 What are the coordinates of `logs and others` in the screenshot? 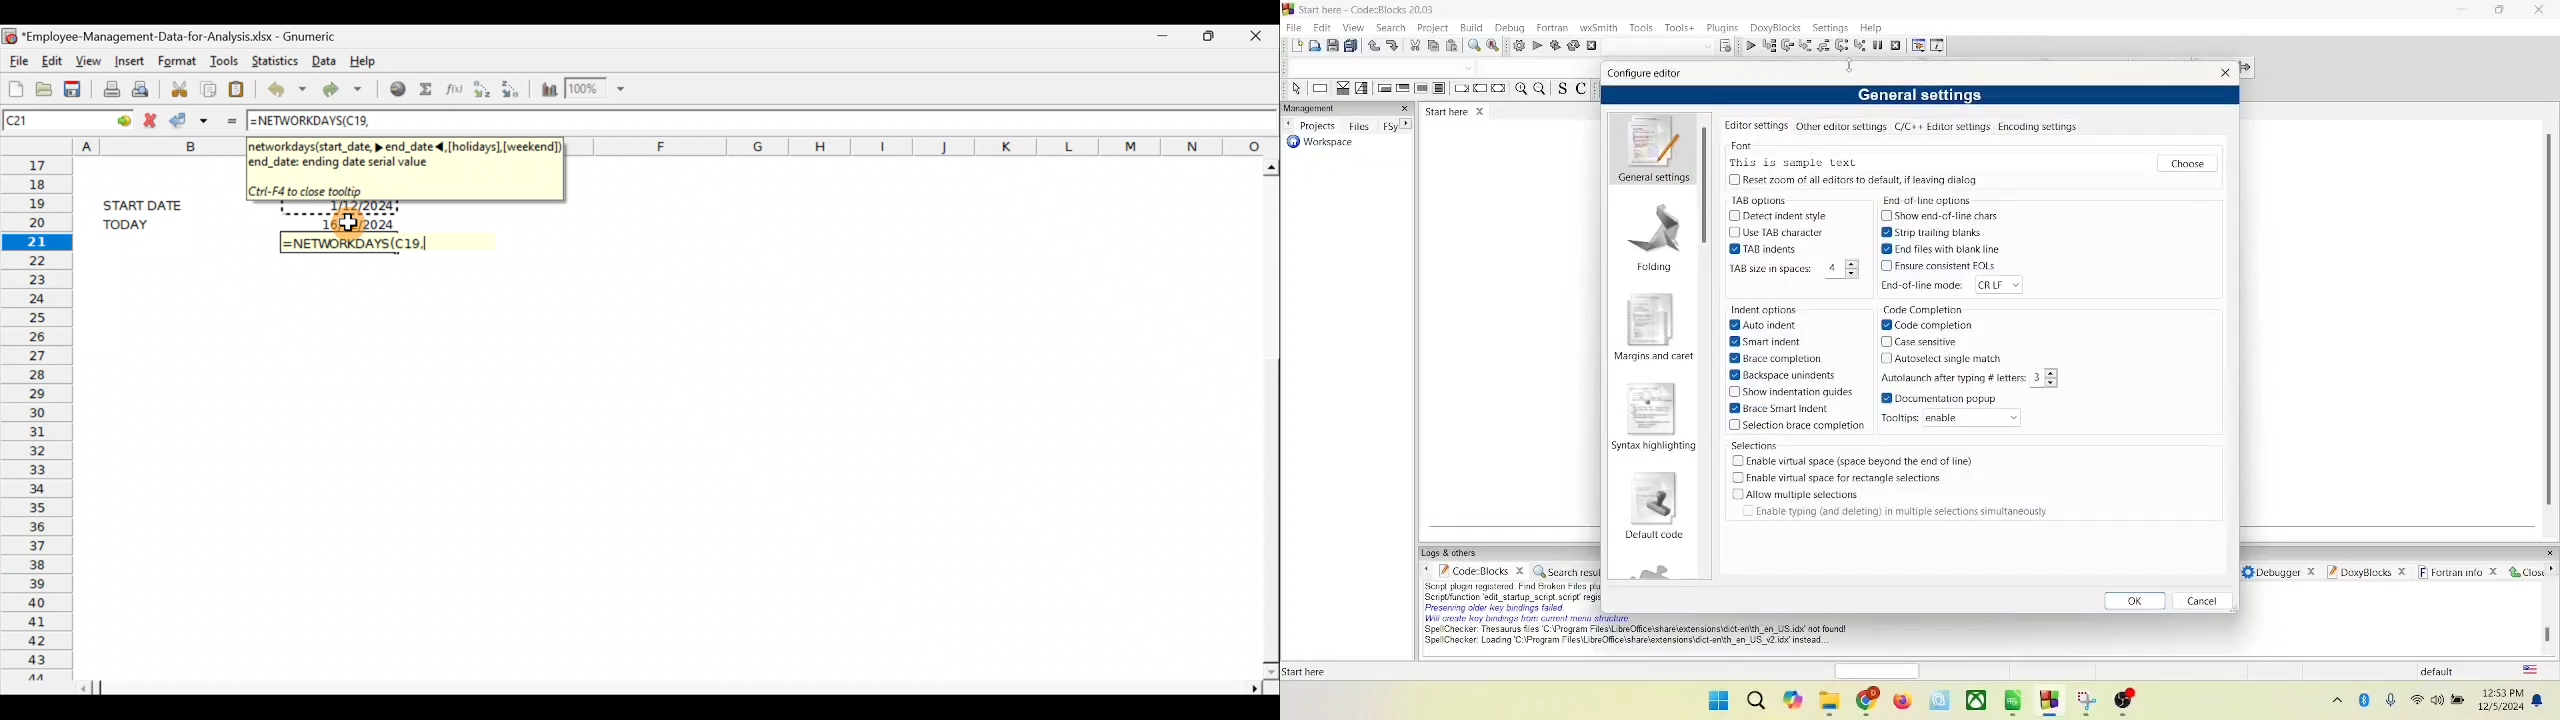 It's located at (1455, 553).